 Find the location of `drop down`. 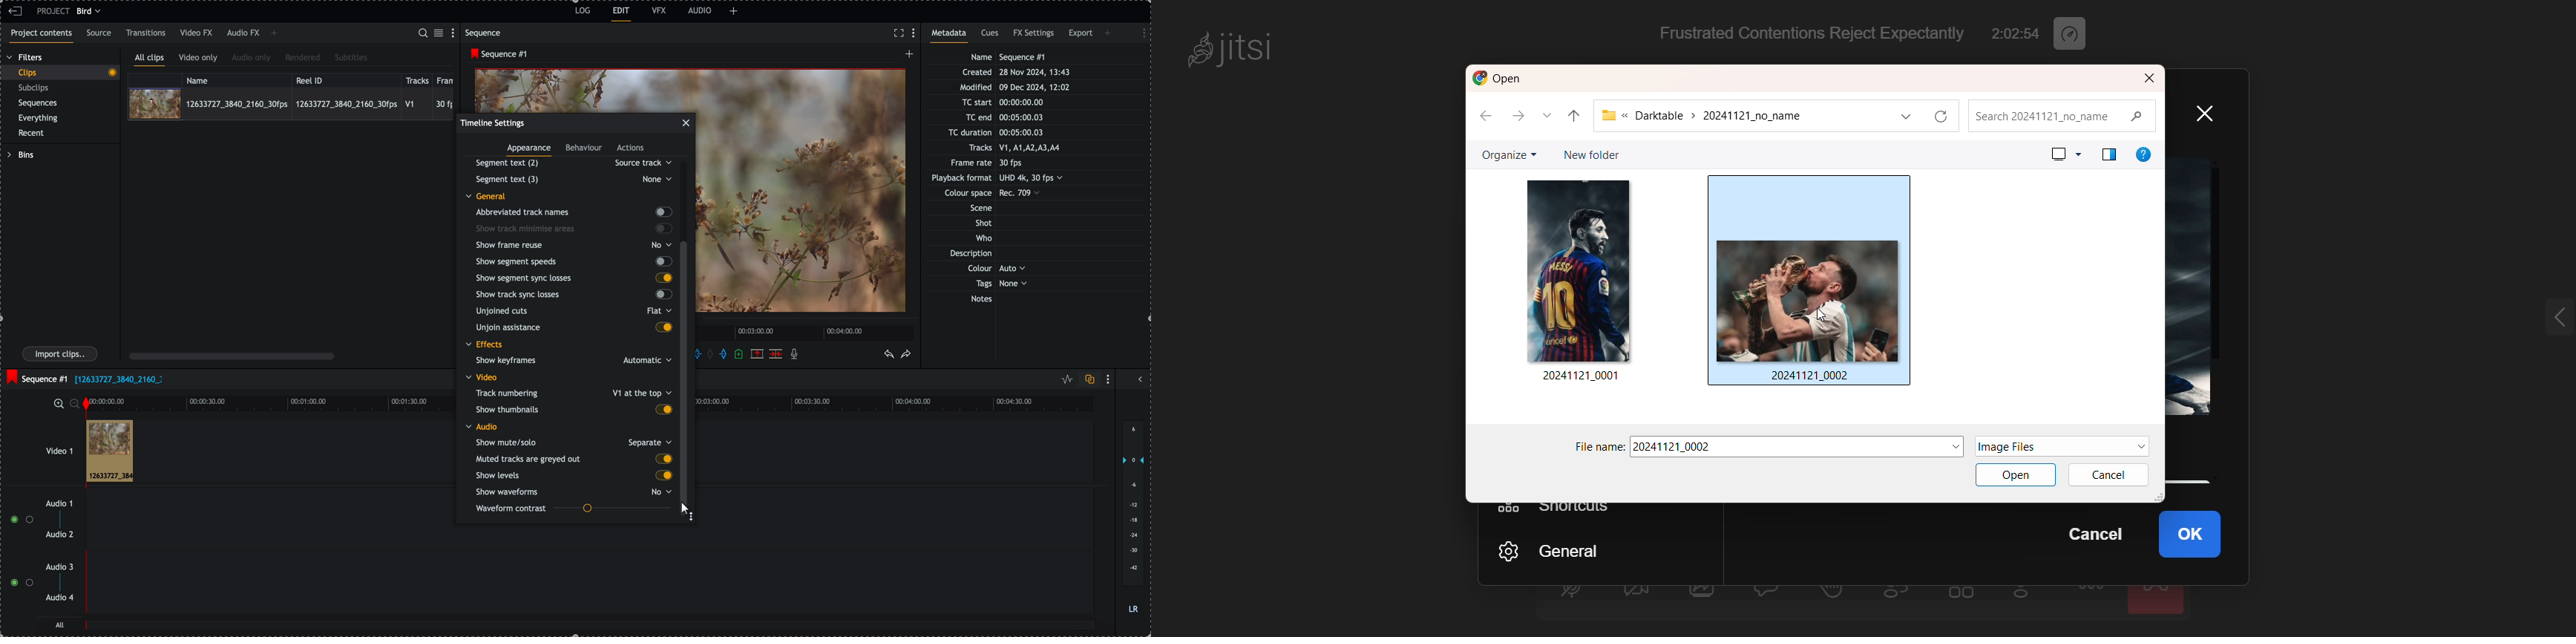

drop down is located at coordinates (1550, 117).